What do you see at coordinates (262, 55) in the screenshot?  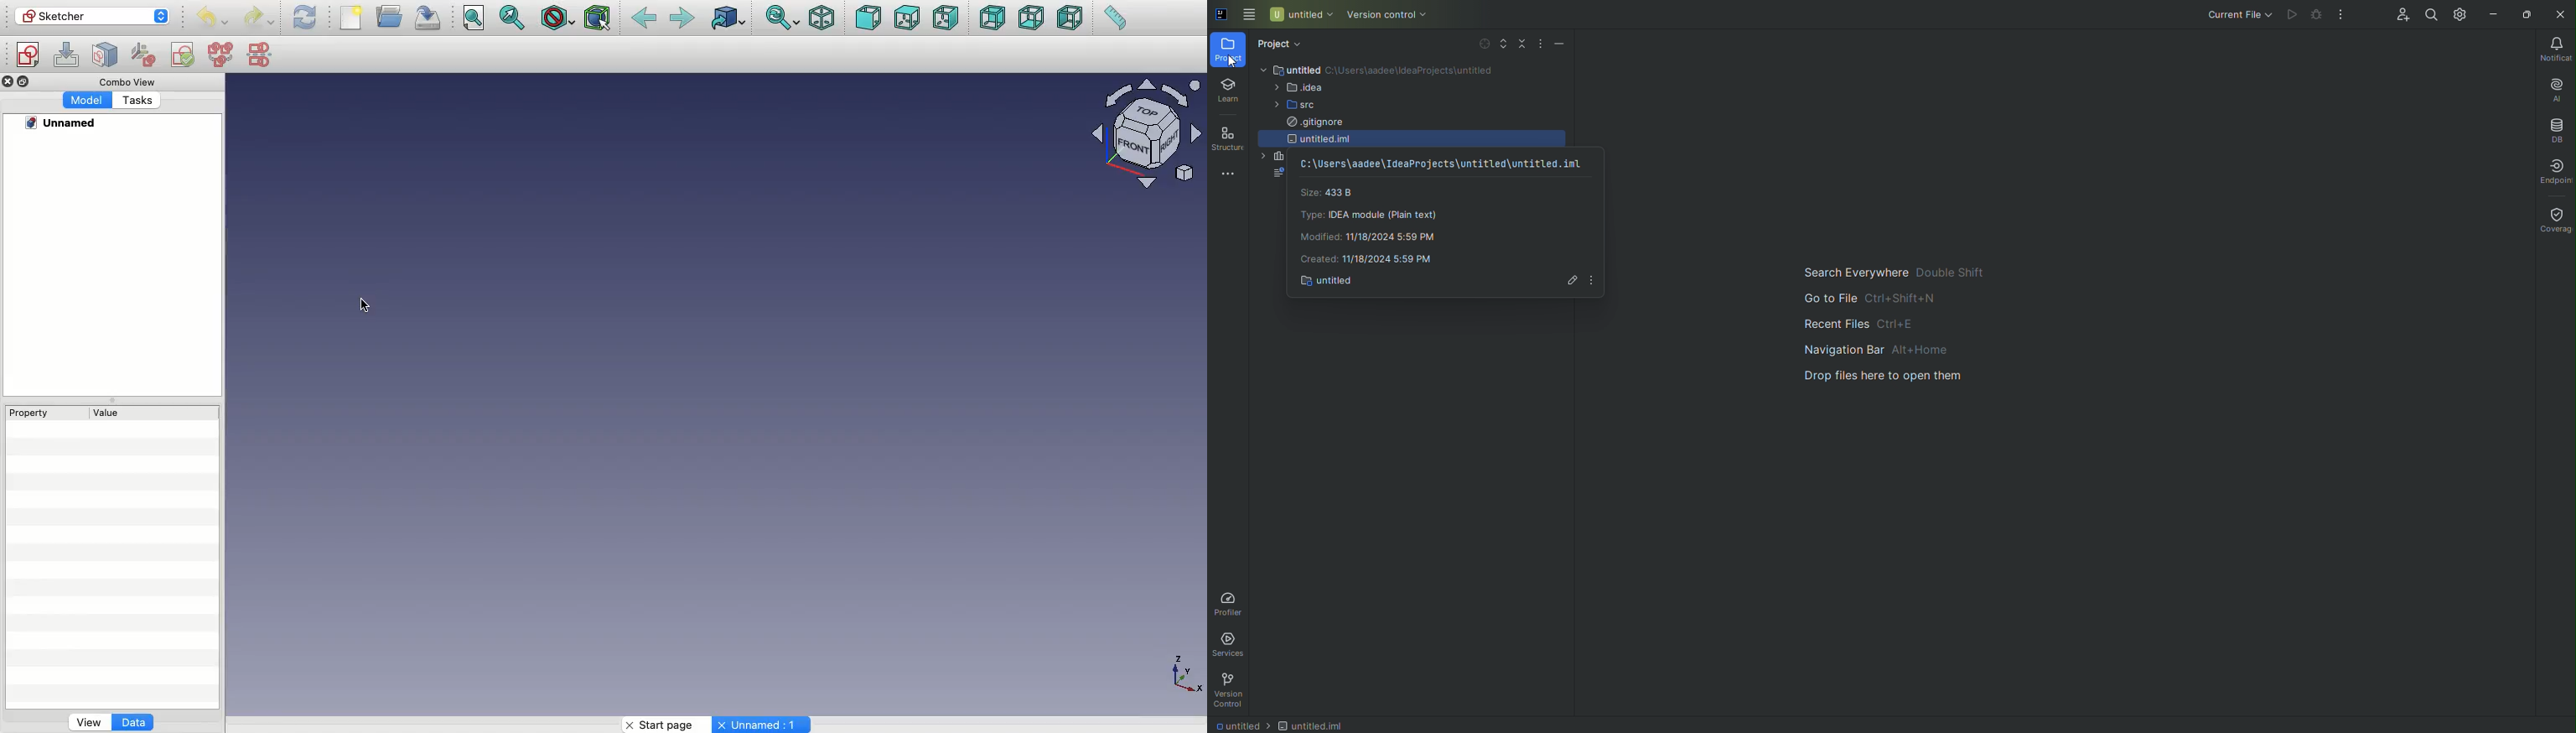 I see `Mirror sketch` at bounding box center [262, 55].